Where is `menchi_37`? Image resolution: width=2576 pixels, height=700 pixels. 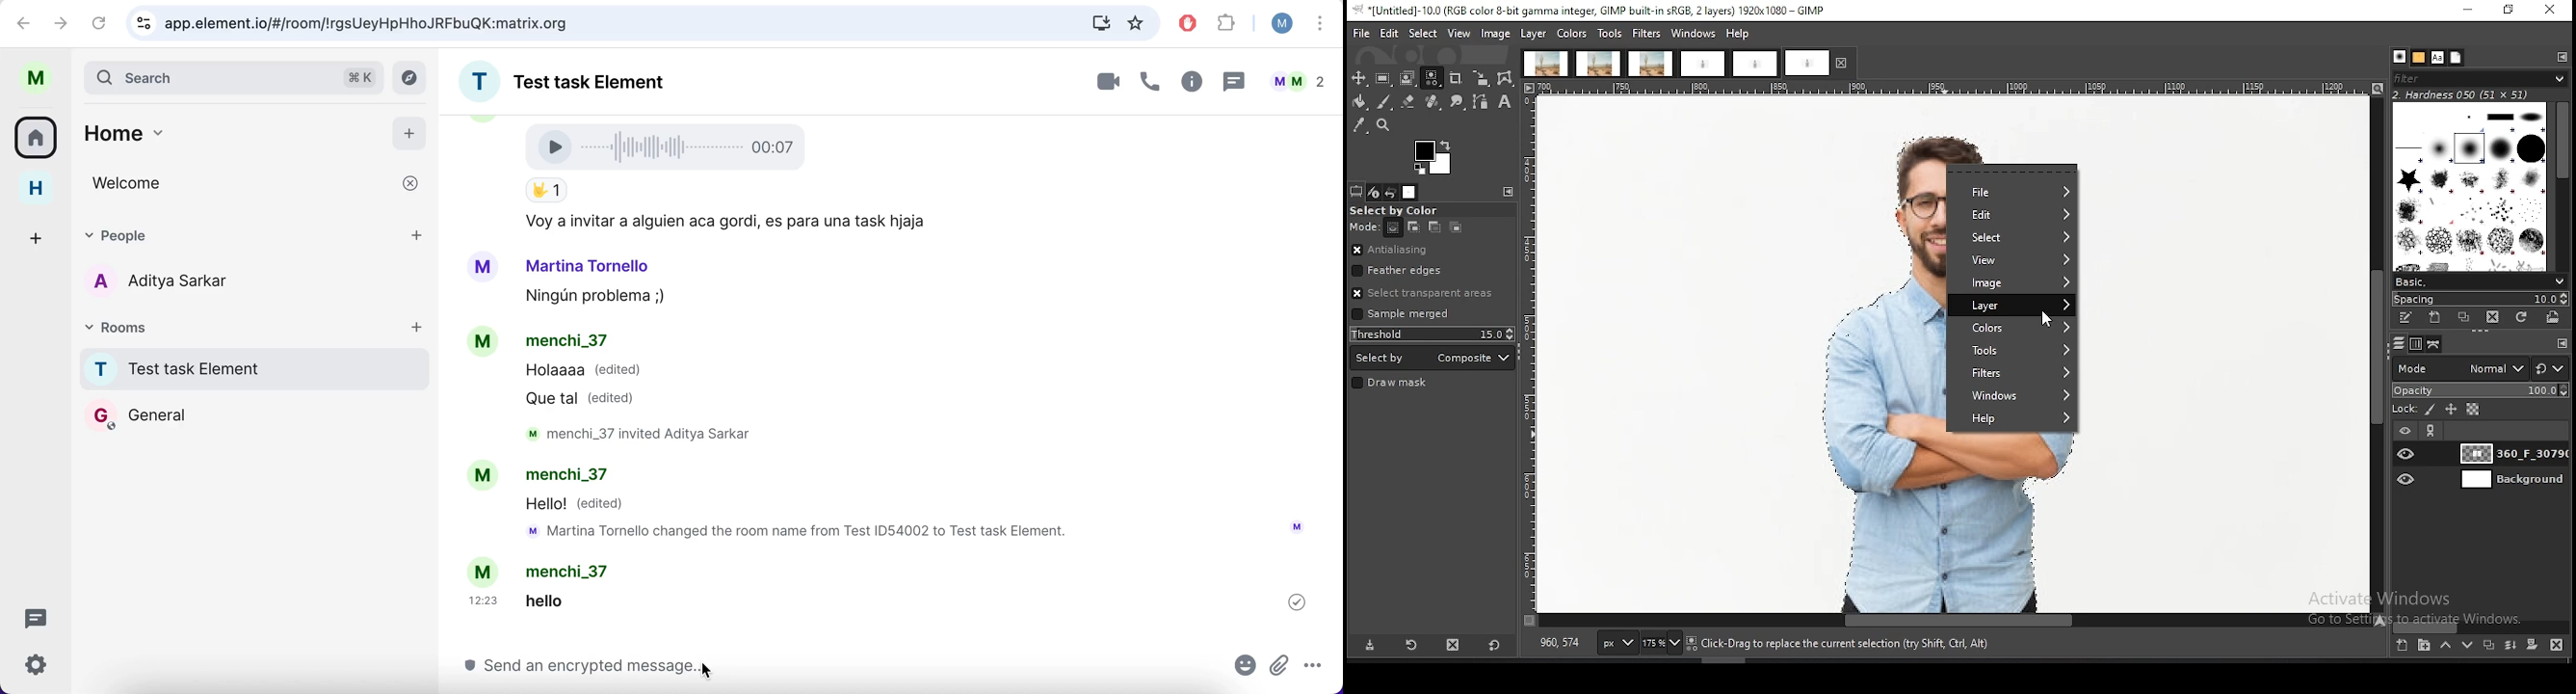 menchi_37 is located at coordinates (567, 342).